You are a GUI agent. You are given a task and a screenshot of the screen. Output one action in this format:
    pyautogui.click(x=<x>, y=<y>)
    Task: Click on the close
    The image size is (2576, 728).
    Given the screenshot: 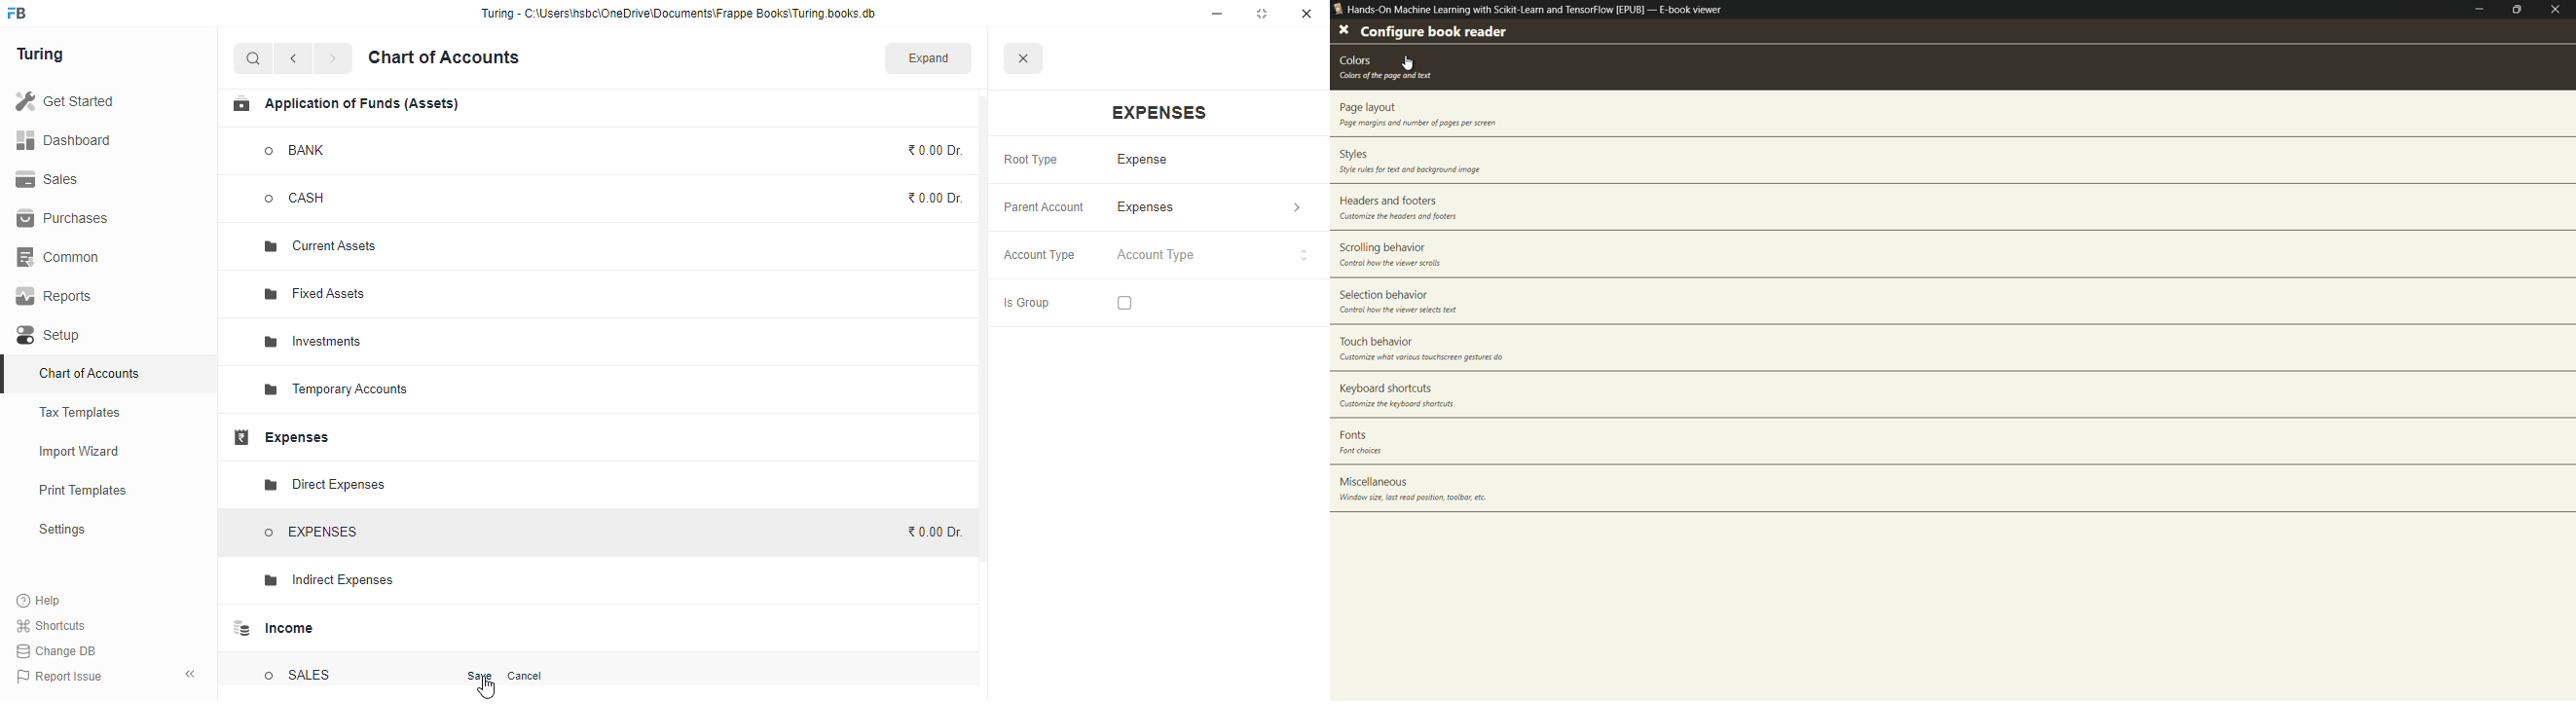 What is the action you would take?
    pyautogui.click(x=1343, y=31)
    